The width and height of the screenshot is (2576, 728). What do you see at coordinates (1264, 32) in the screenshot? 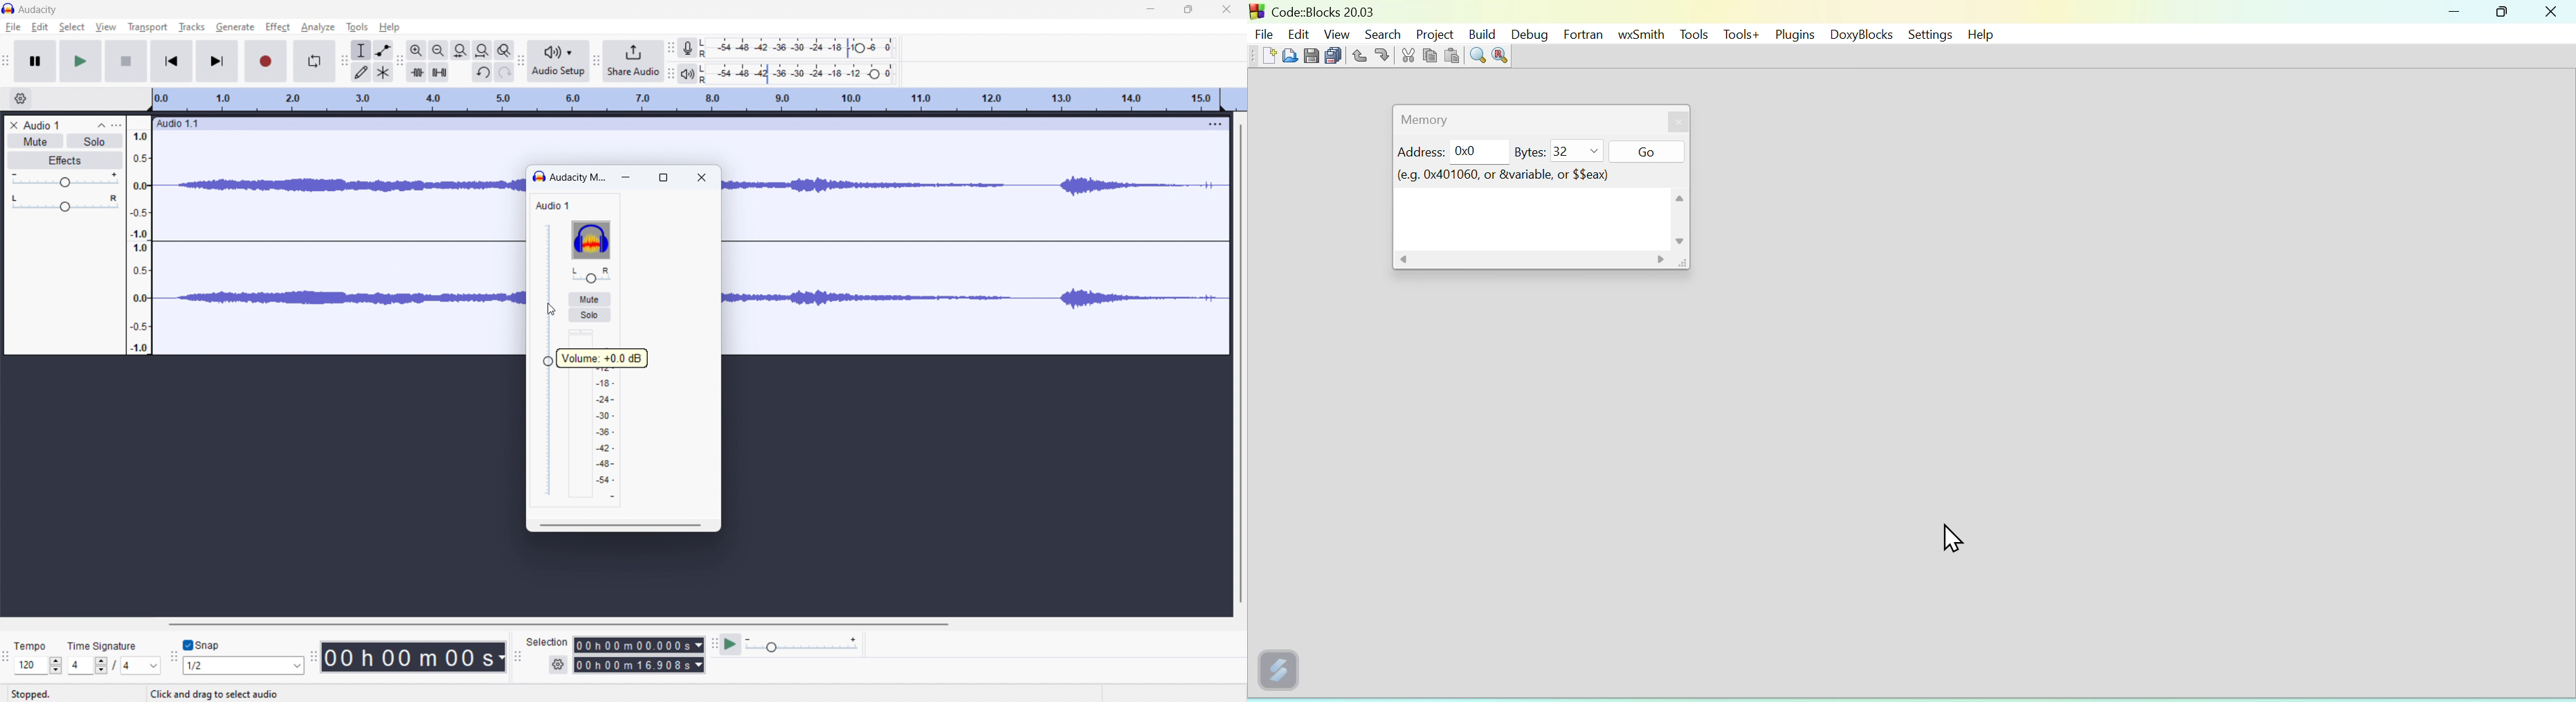
I see `file` at bounding box center [1264, 32].